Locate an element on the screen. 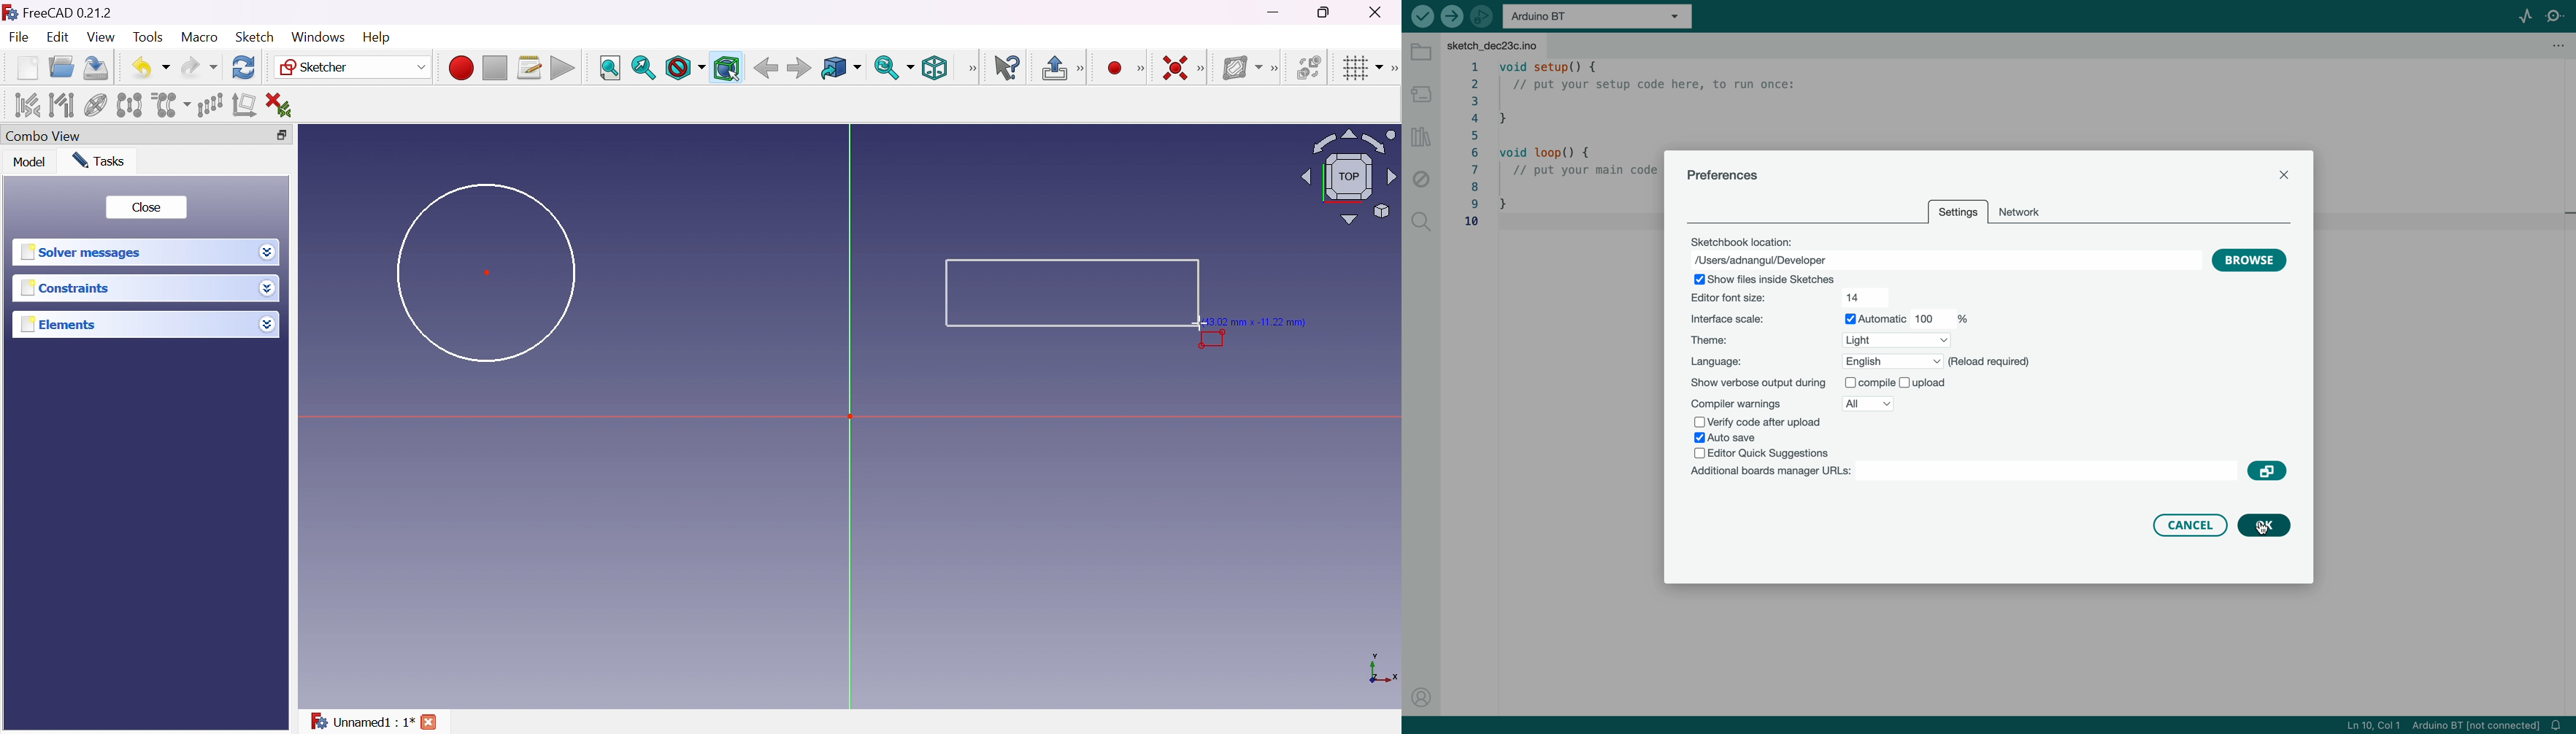  Refresh is located at coordinates (244, 66).